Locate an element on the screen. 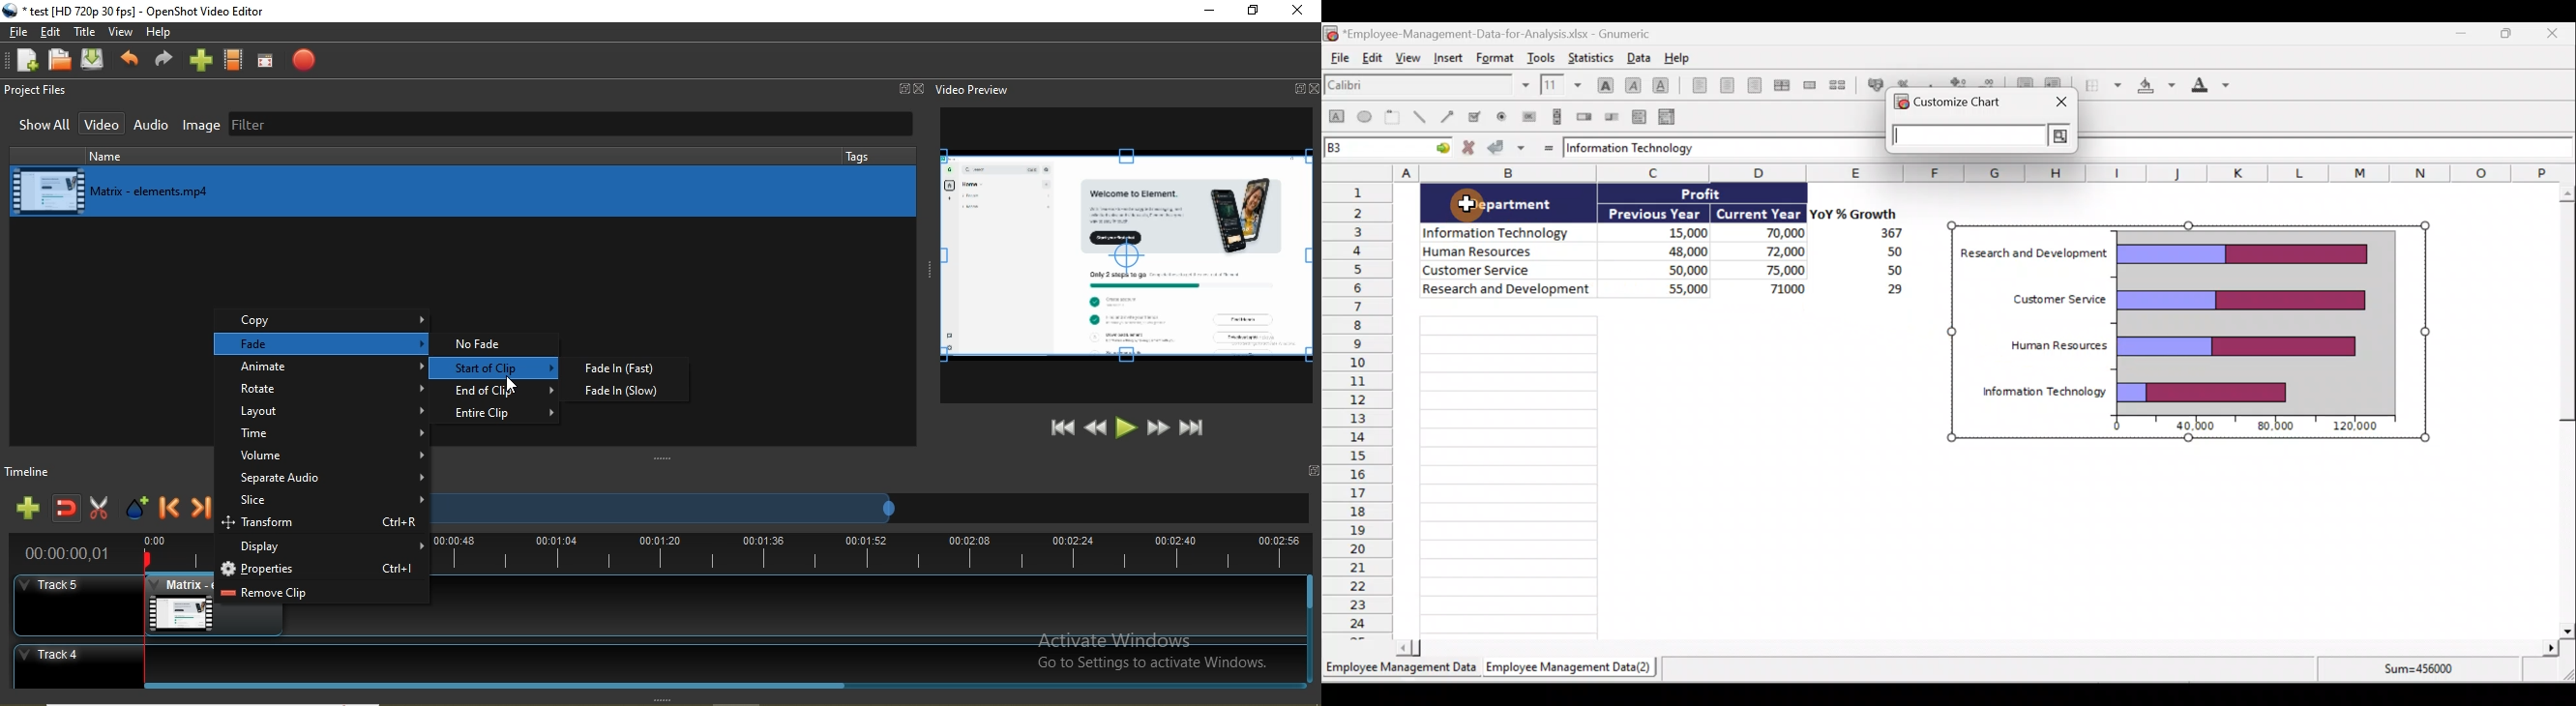  Customer Service is located at coordinates (1511, 271).